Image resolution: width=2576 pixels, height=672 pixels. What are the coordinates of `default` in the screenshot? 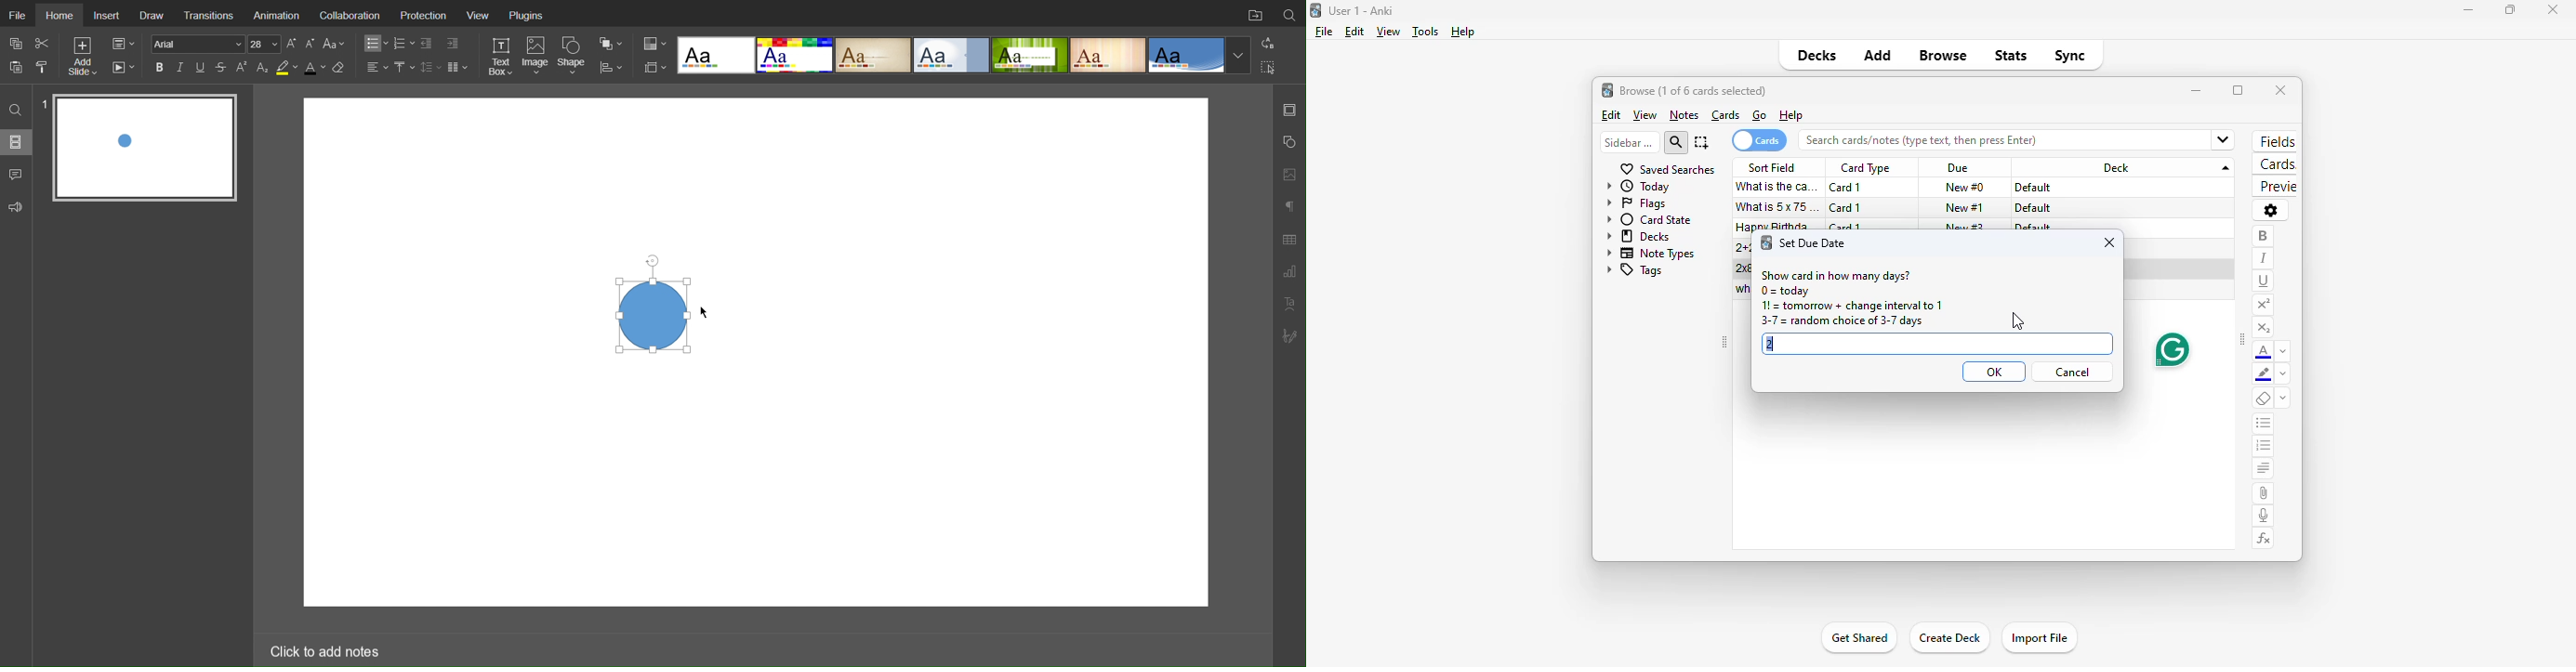 It's located at (2032, 208).